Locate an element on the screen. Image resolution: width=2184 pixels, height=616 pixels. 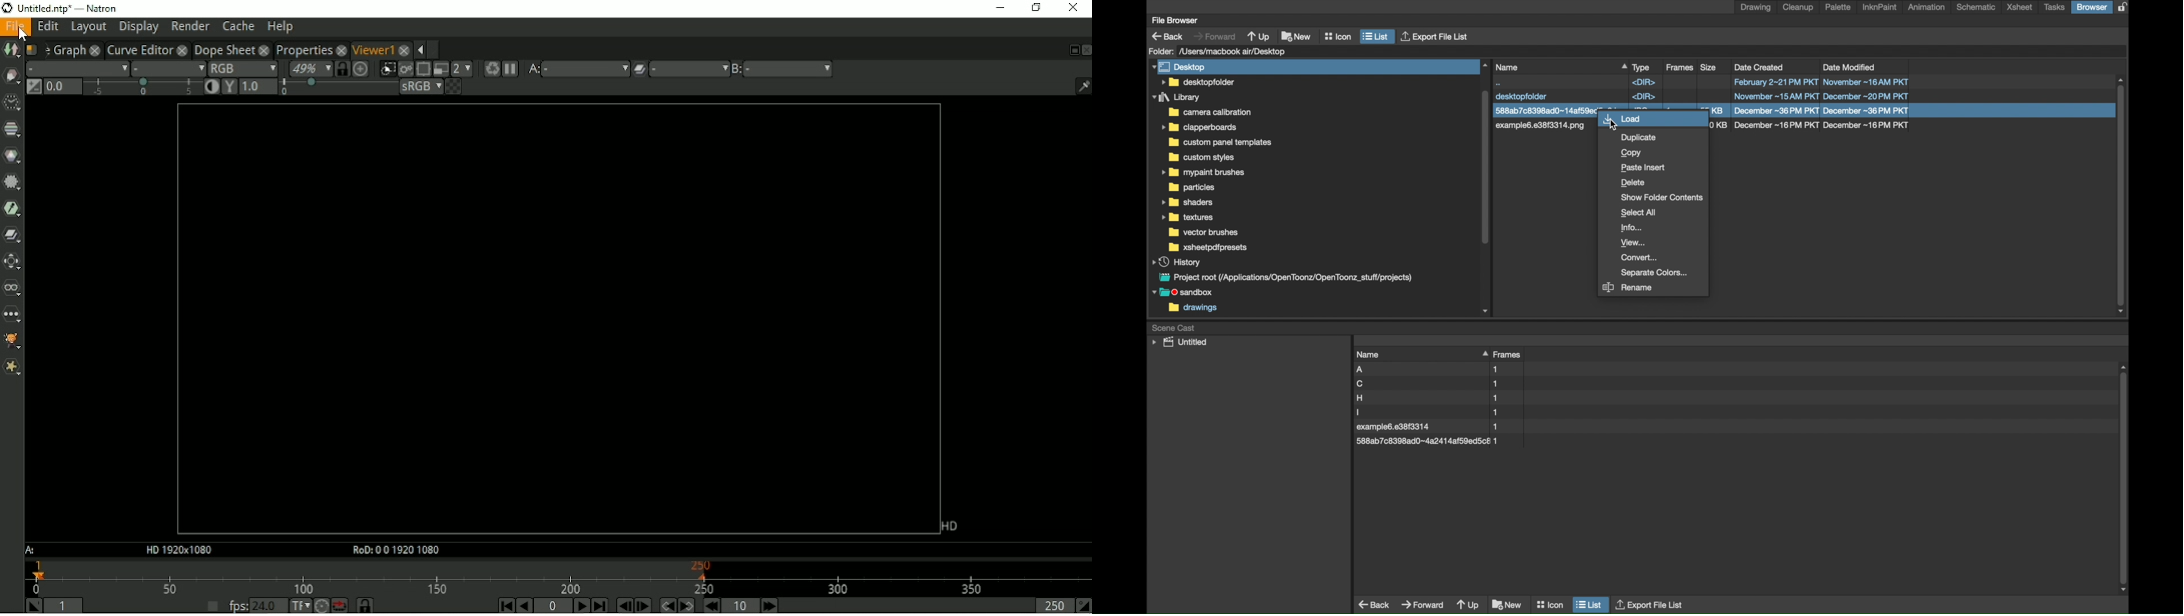
Color is located at coordinates (12, 155).